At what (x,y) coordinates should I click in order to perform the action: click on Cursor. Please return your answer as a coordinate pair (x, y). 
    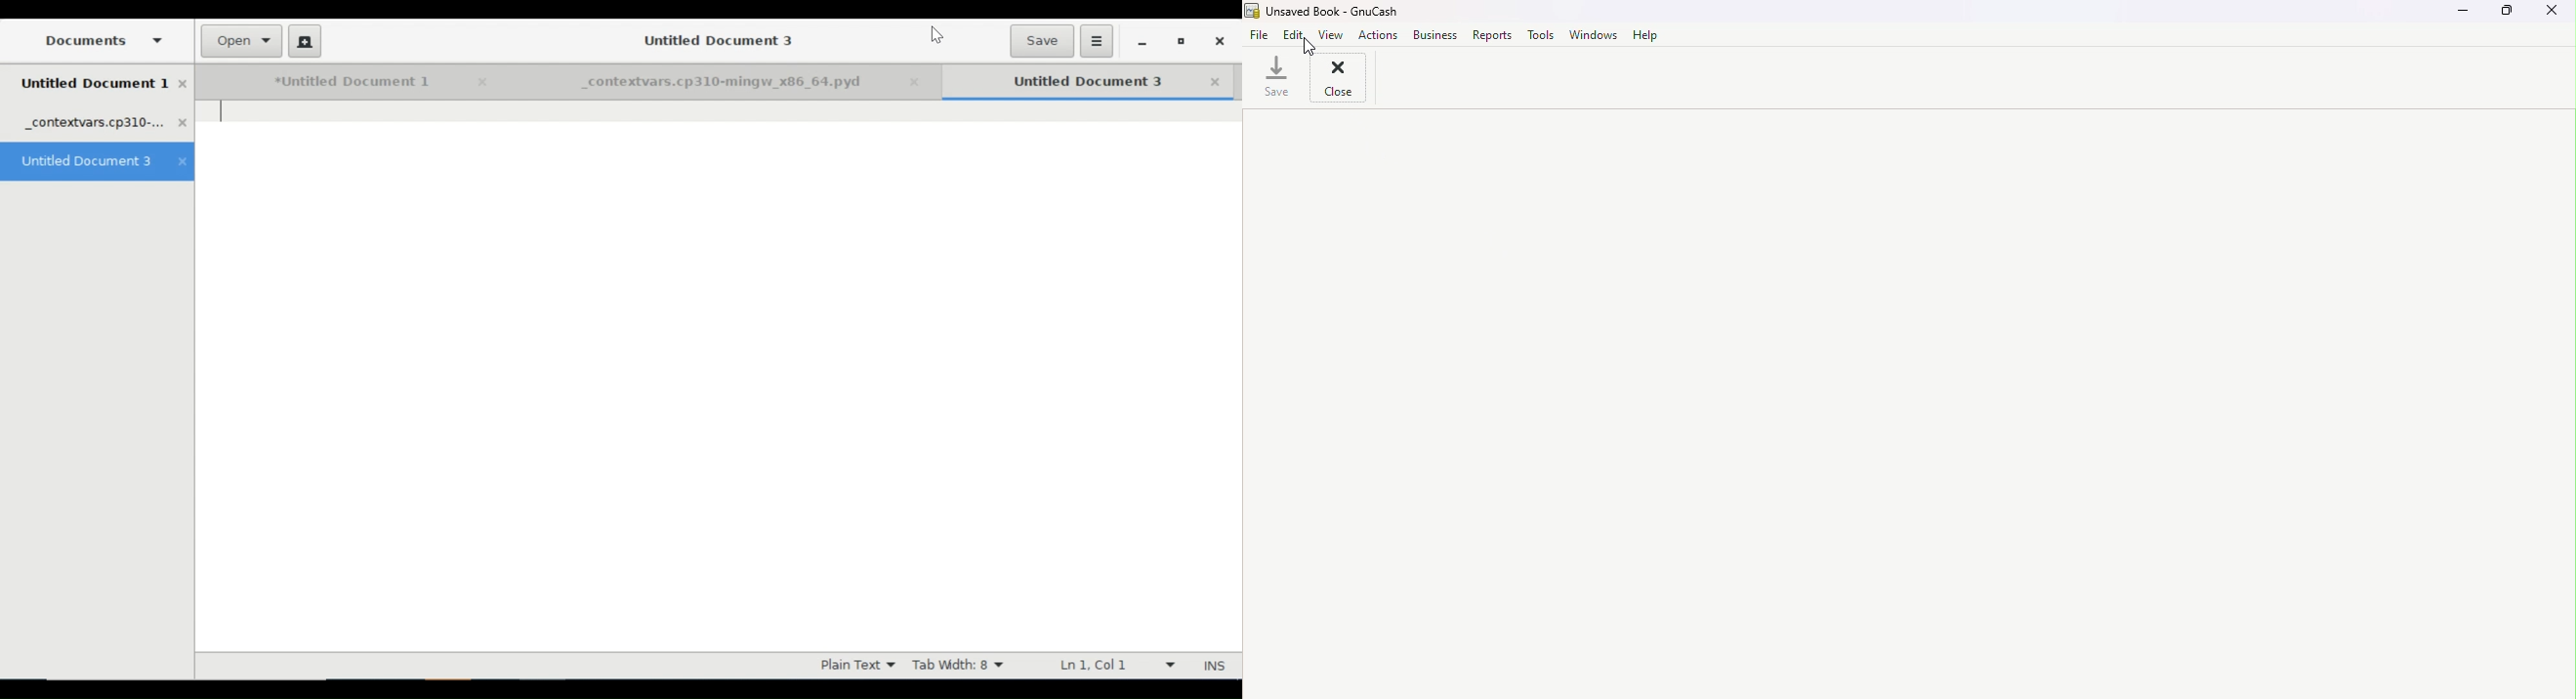
    Looking at the image, I should click on (937, 36).